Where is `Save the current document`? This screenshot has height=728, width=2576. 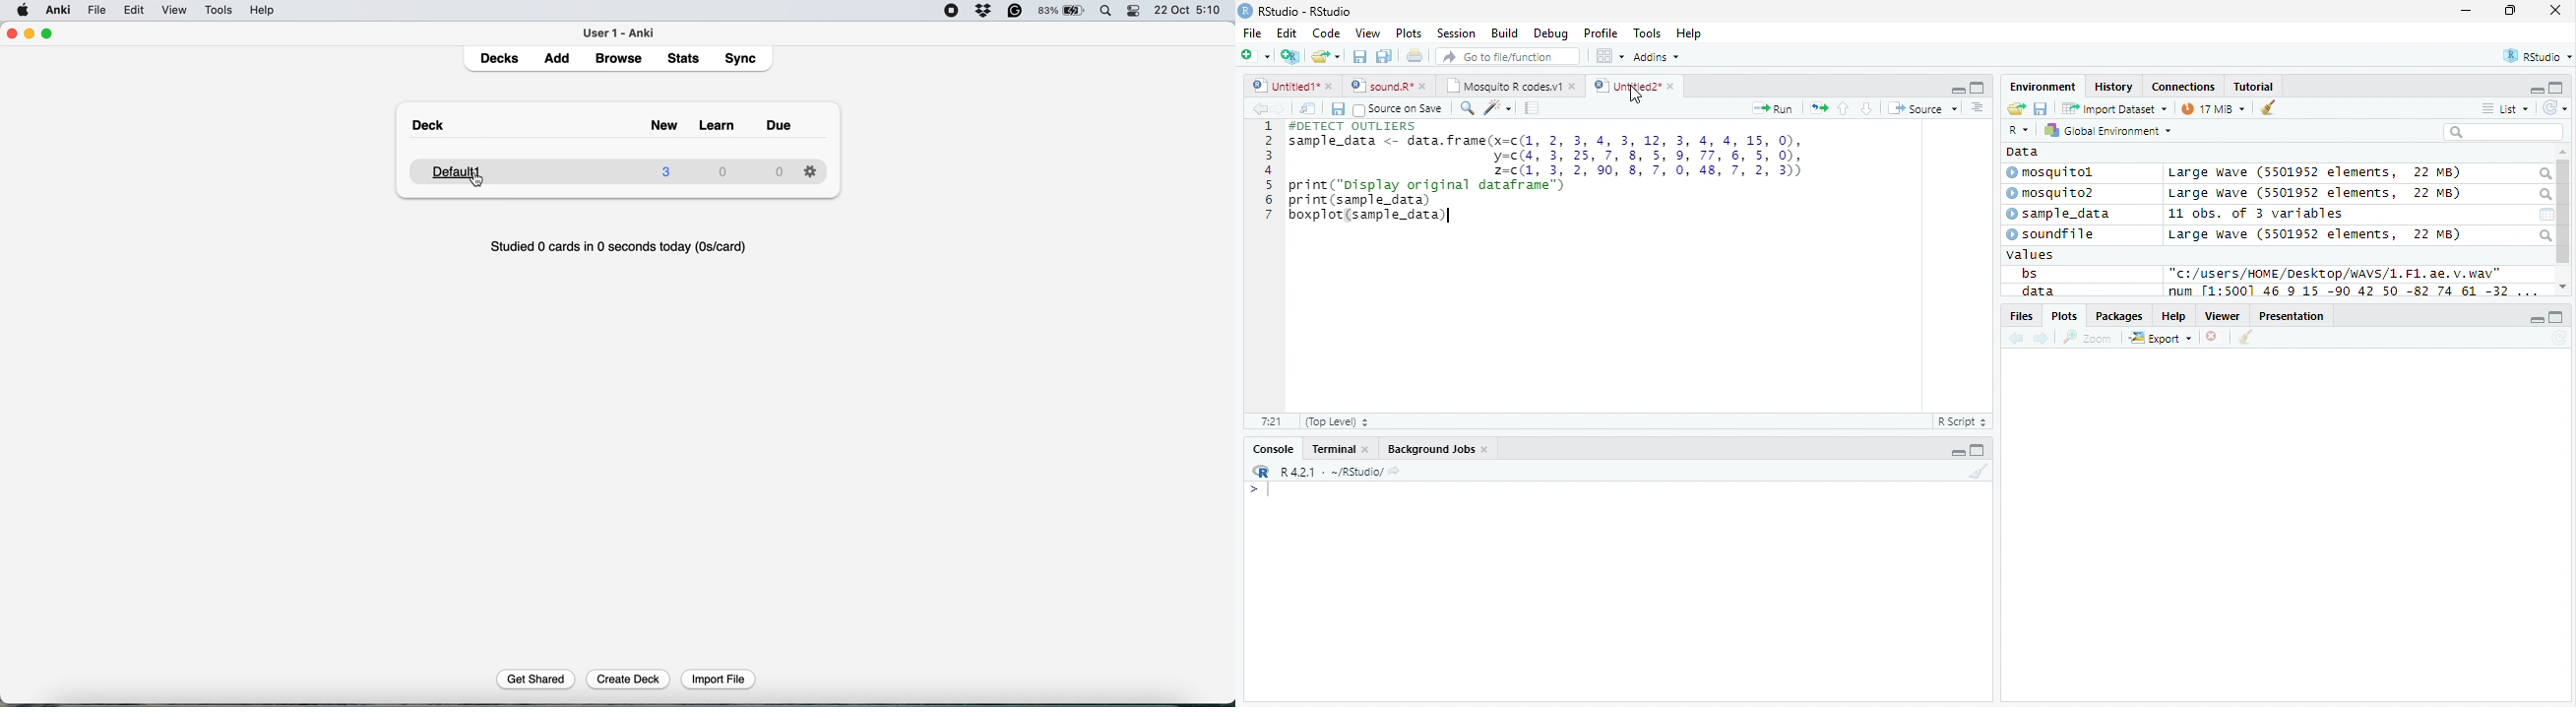
Save the current document is located at coordinates (1359, 56).